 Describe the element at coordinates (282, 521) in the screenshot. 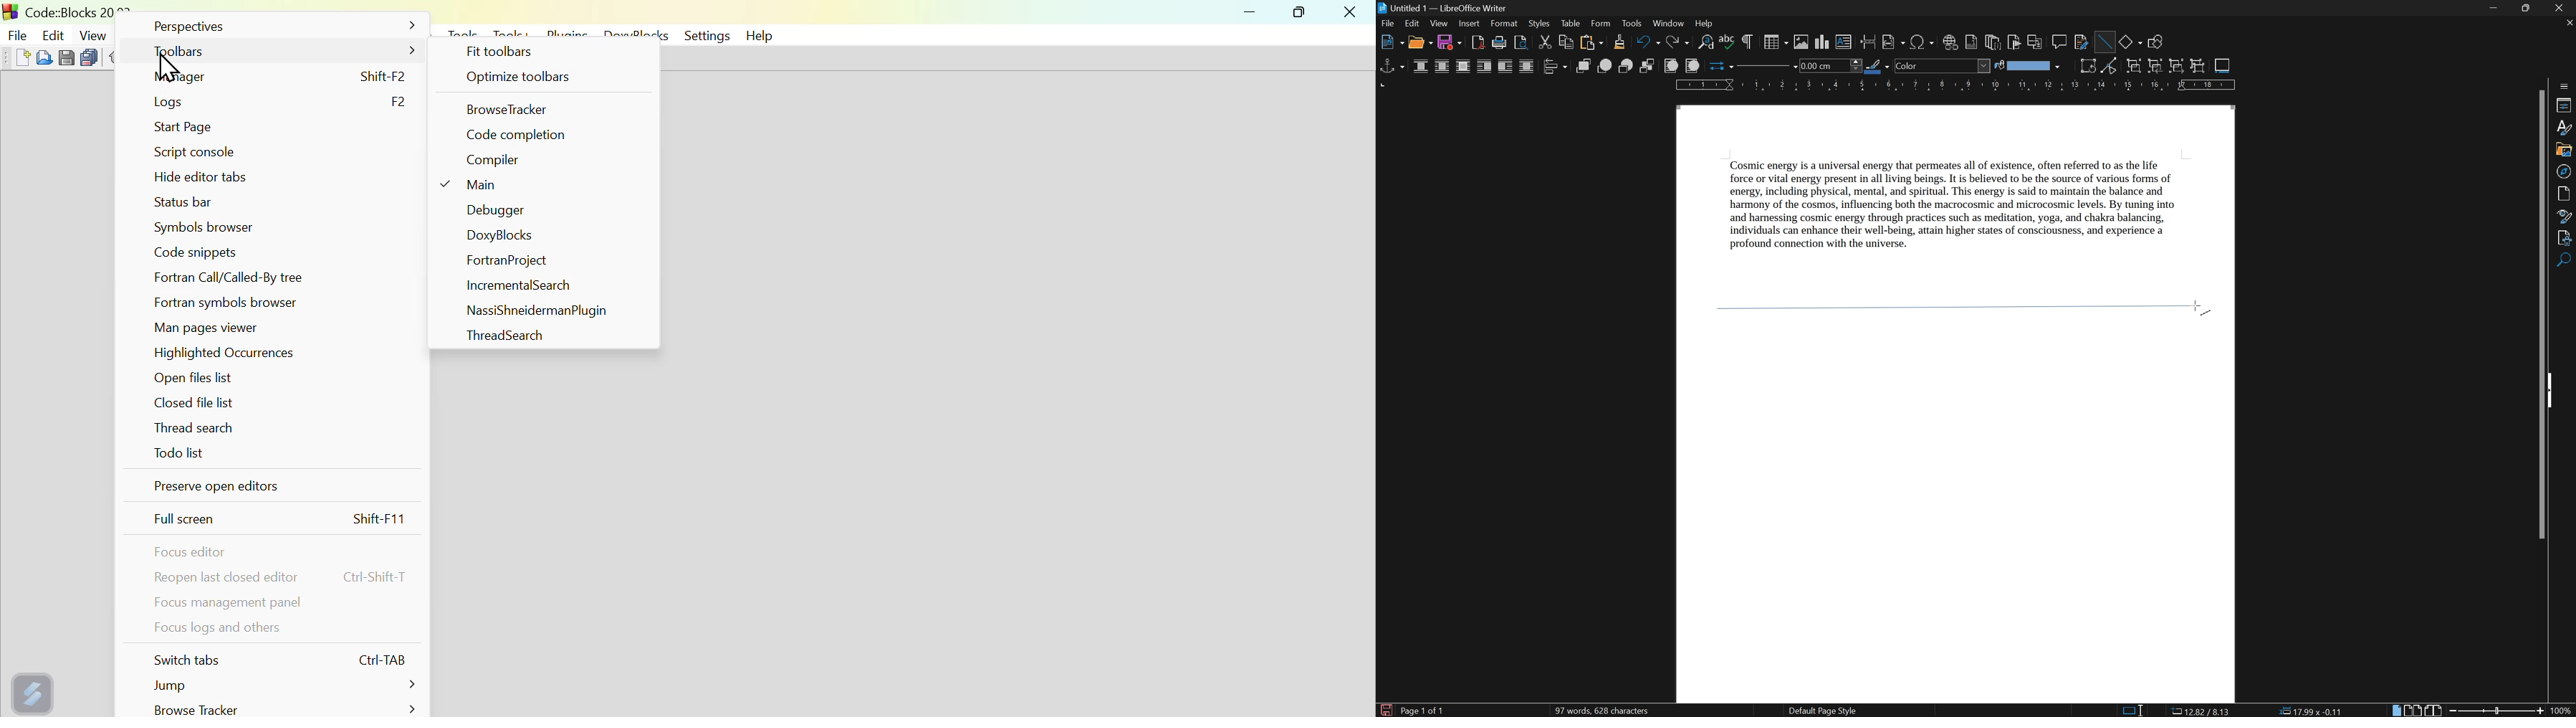

I see `Full screen` at that location.